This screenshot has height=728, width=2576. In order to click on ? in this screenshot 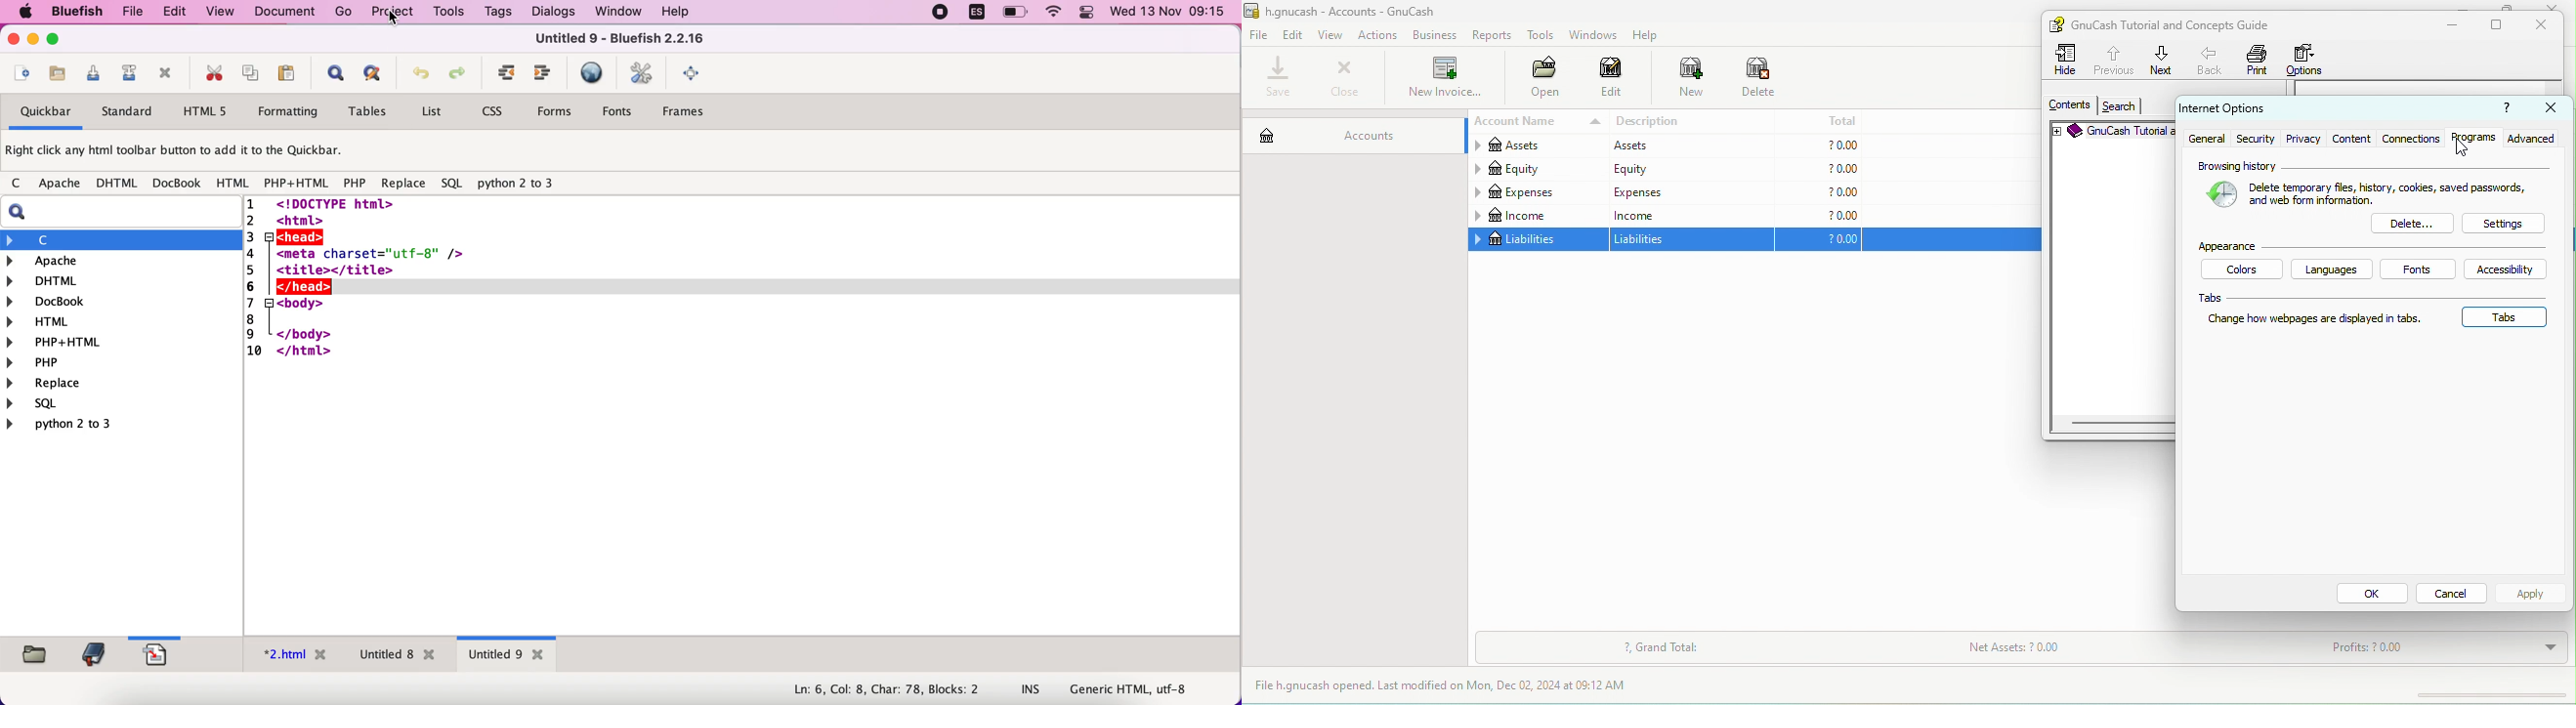, I will do `click(2501, 109)`.